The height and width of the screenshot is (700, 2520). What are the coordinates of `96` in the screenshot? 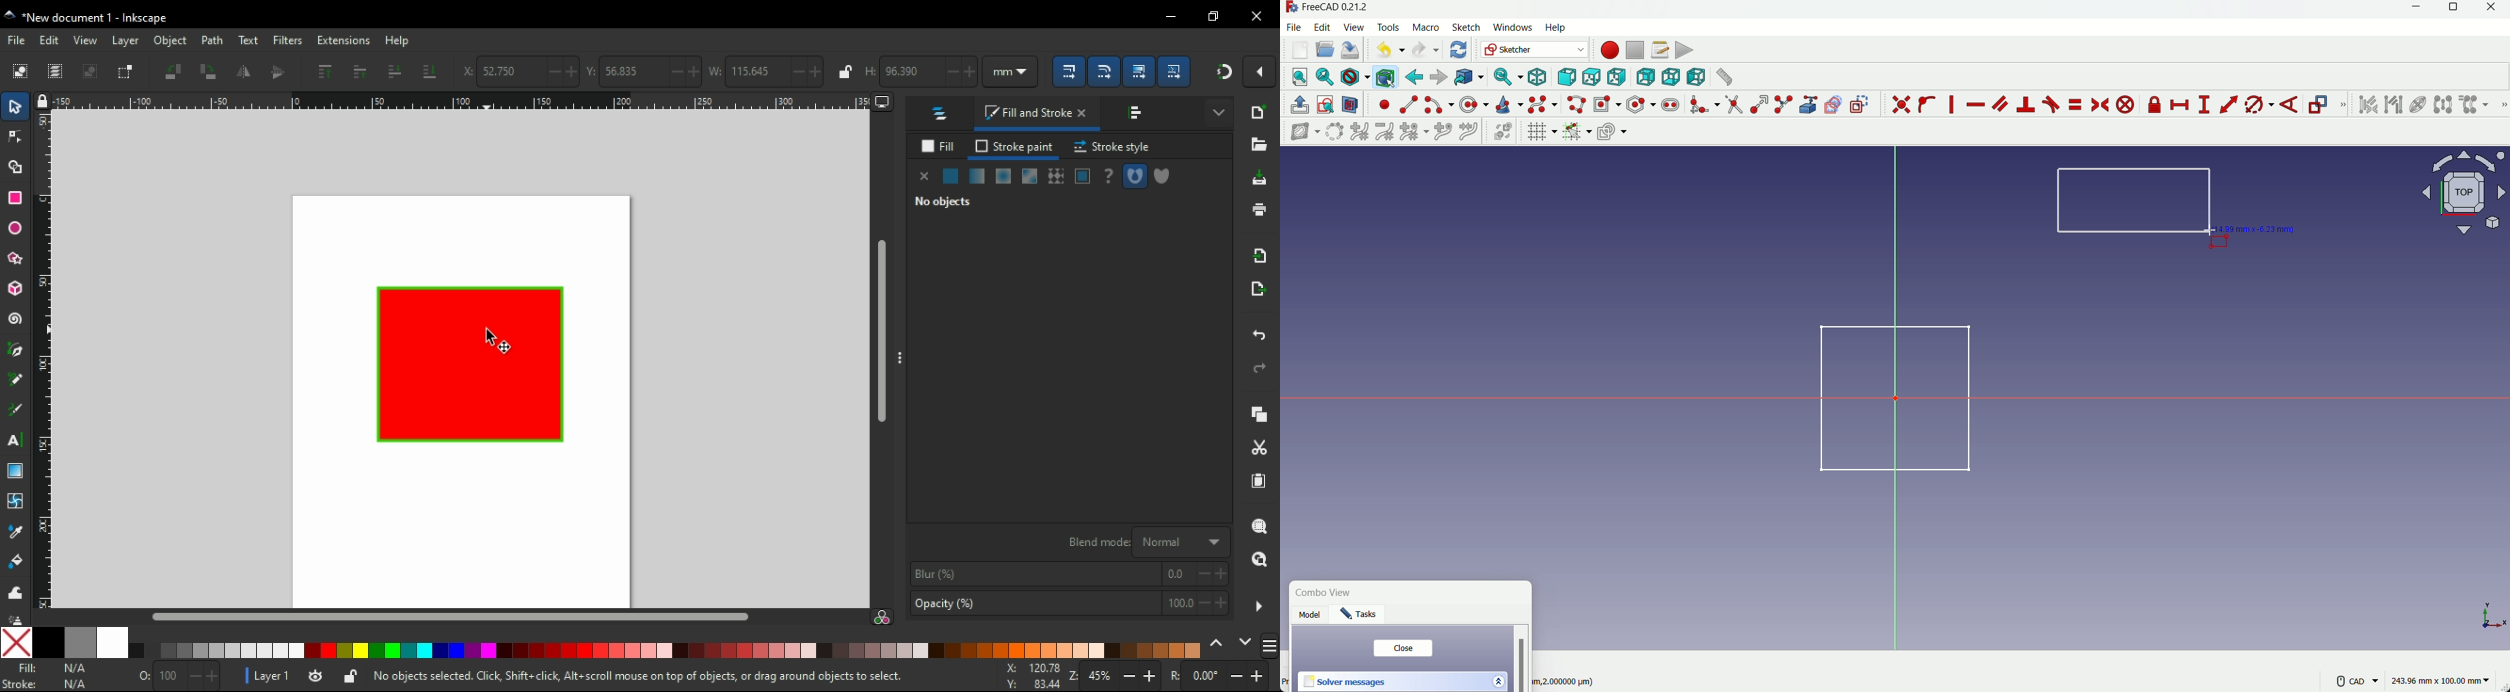 It's located at (912, 71).